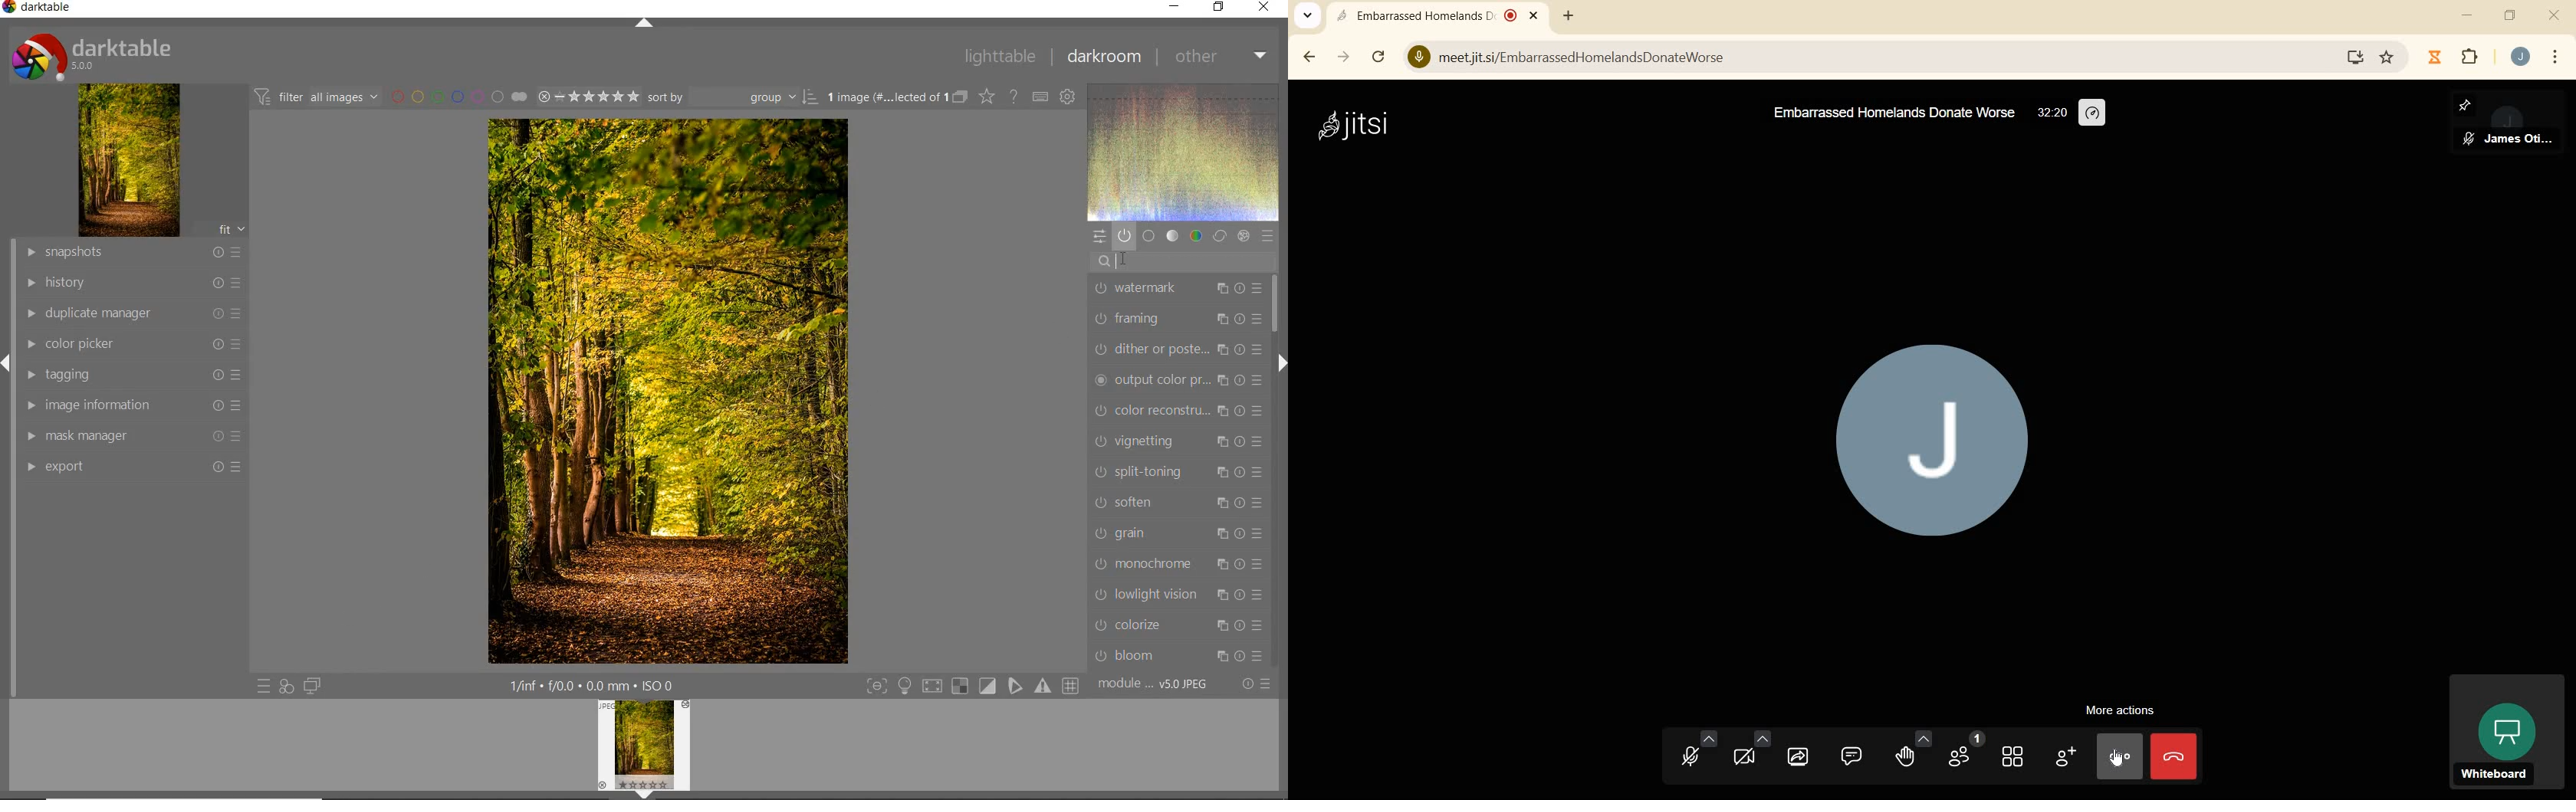 Image resolution: width=2576 pixels, height=812 pixels. What do you see at coordinates (2555, 57) in the screenshot?
I see `customize google chrome` at bounding box center [2555, 57].